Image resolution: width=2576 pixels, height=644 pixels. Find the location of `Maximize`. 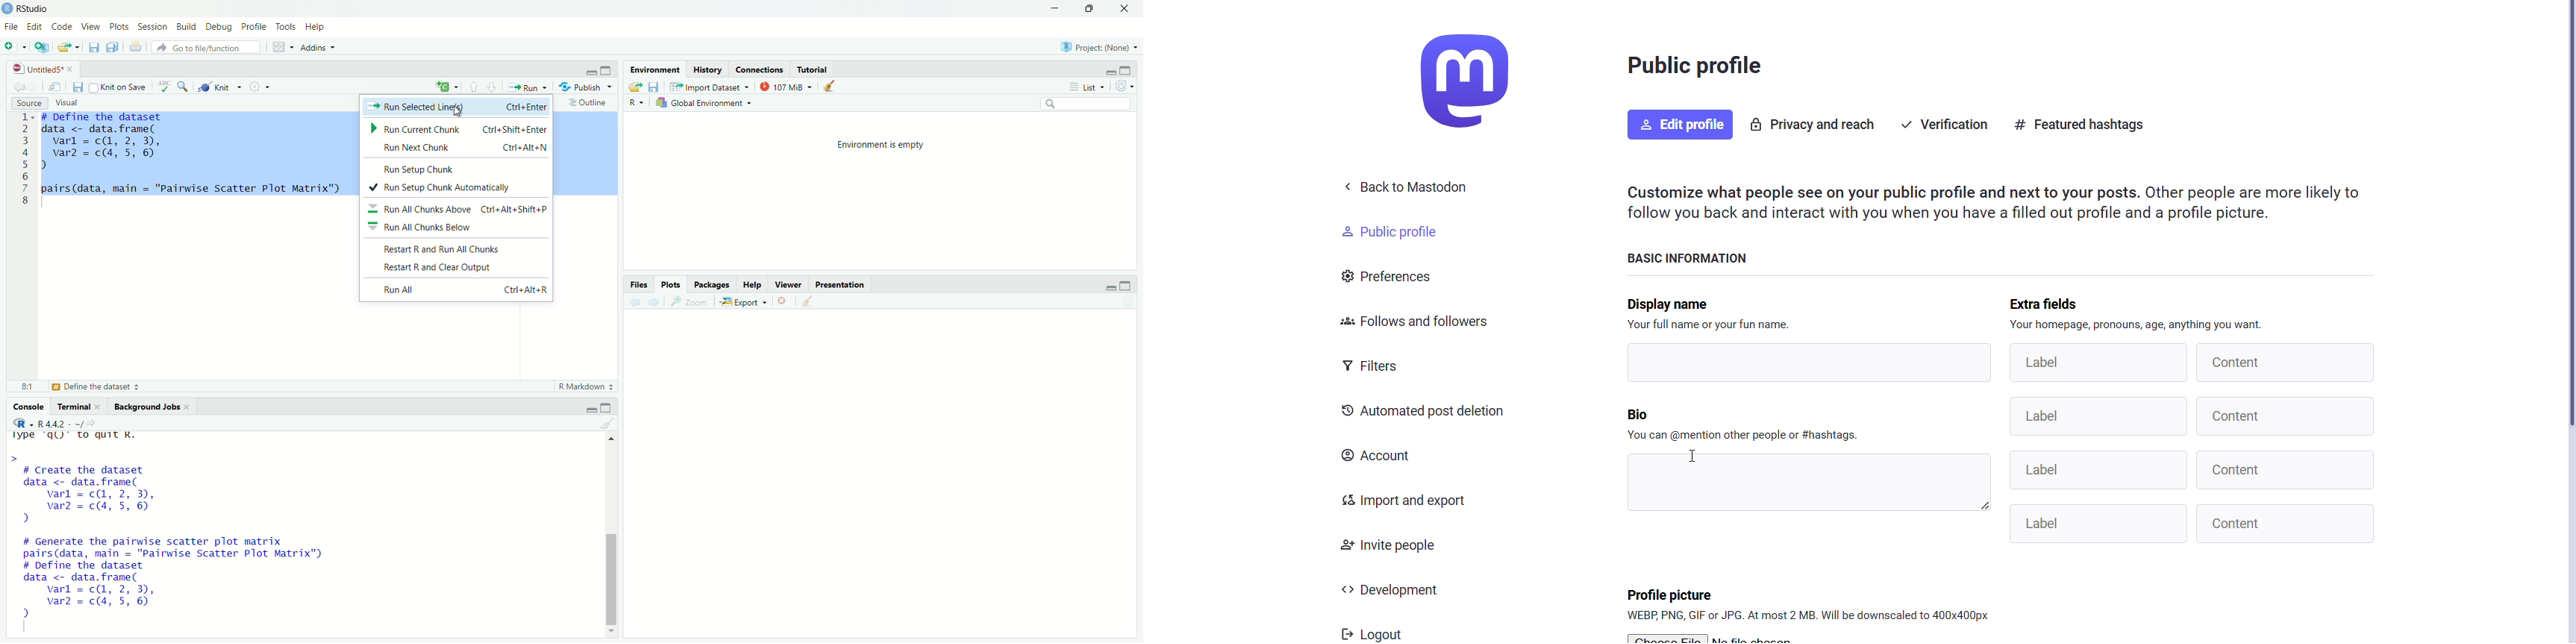

Maximize is located at coordinates (608, 407).